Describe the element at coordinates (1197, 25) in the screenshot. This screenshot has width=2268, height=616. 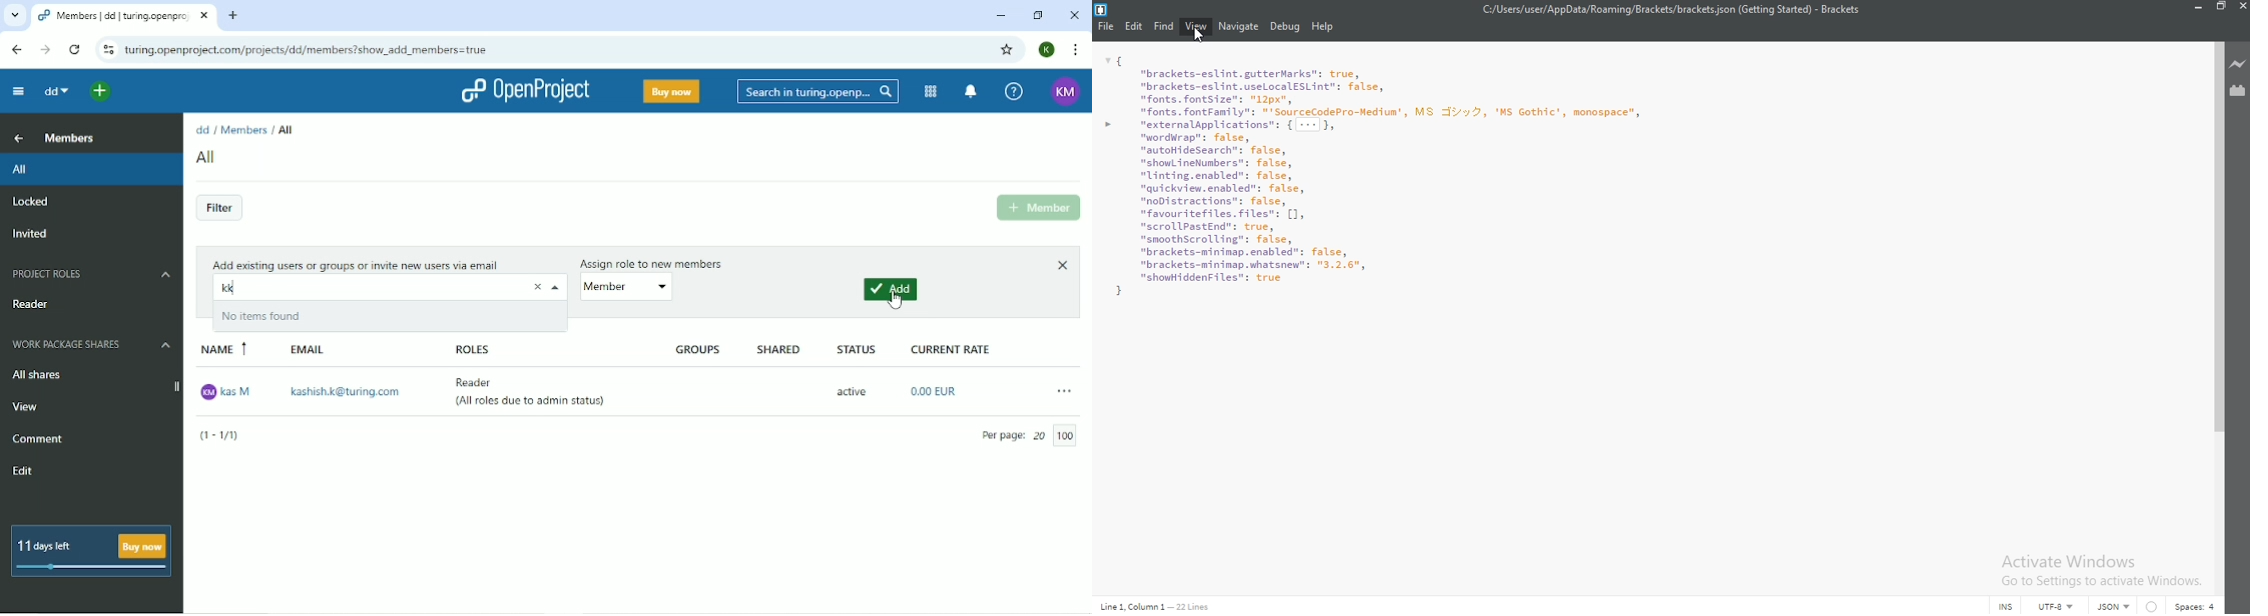
I see `View` at that location.